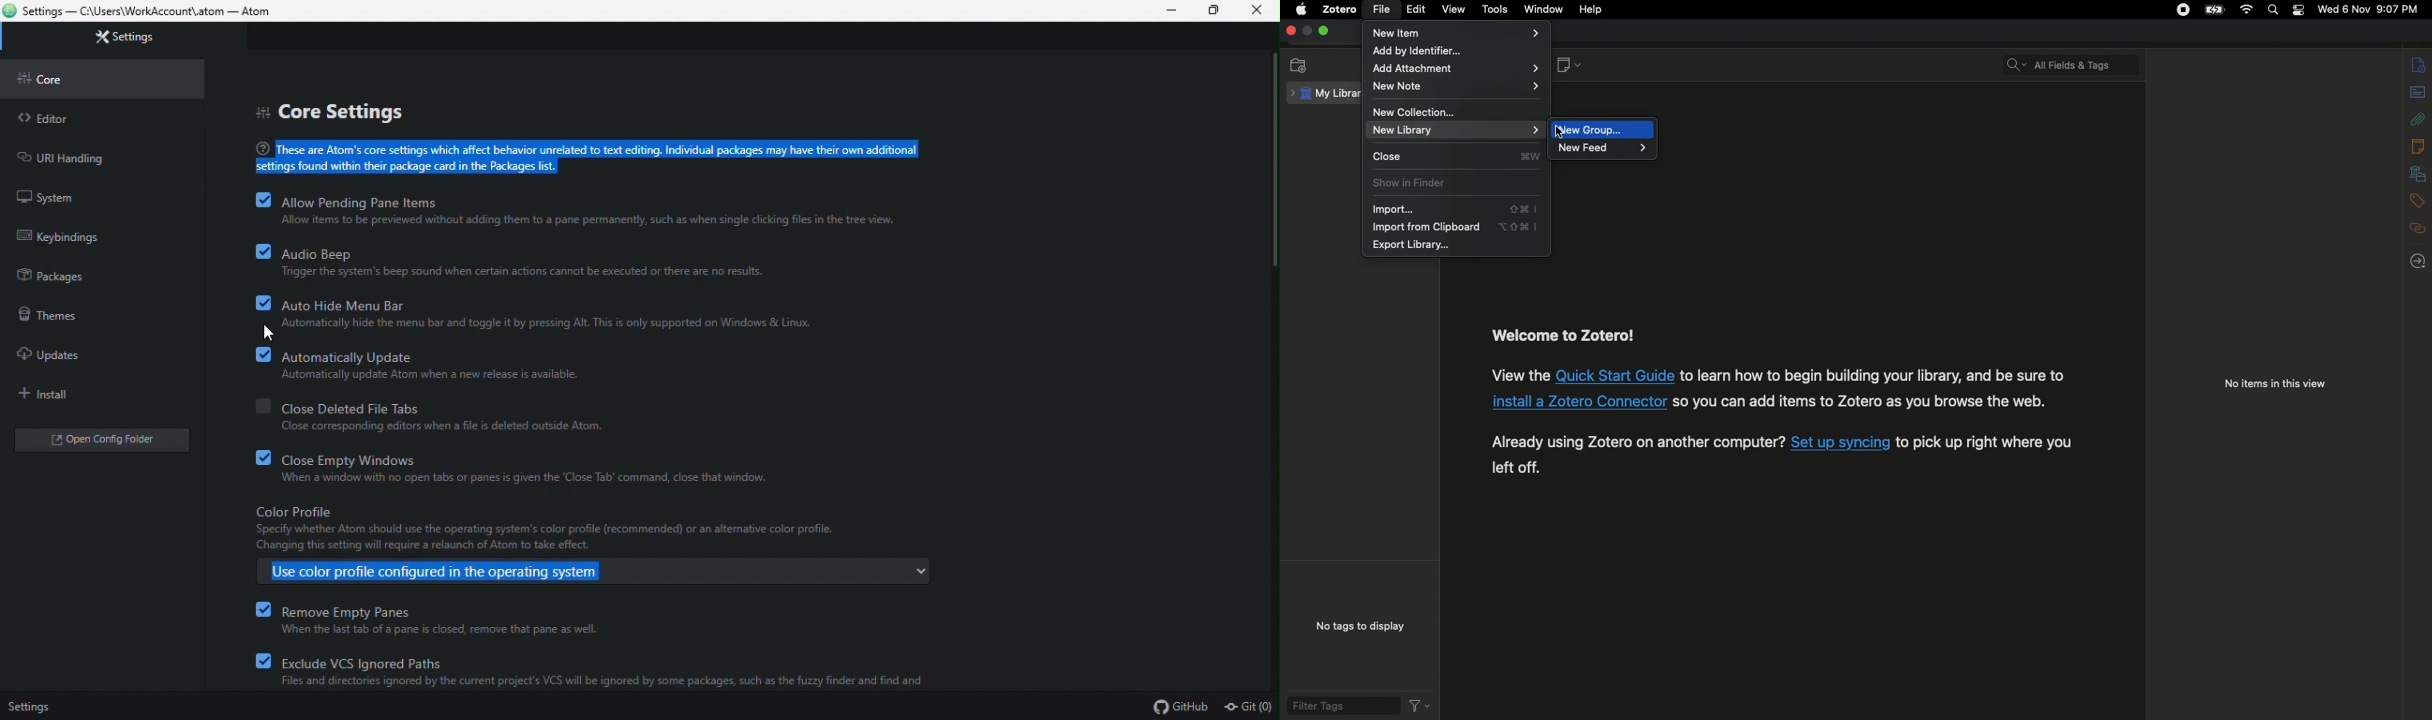 Image resolution: width=2436 pixels, height=728 pixels. Describe the element at coordinates (257, 459) in the screenshot. I see `checkbox` at that location.